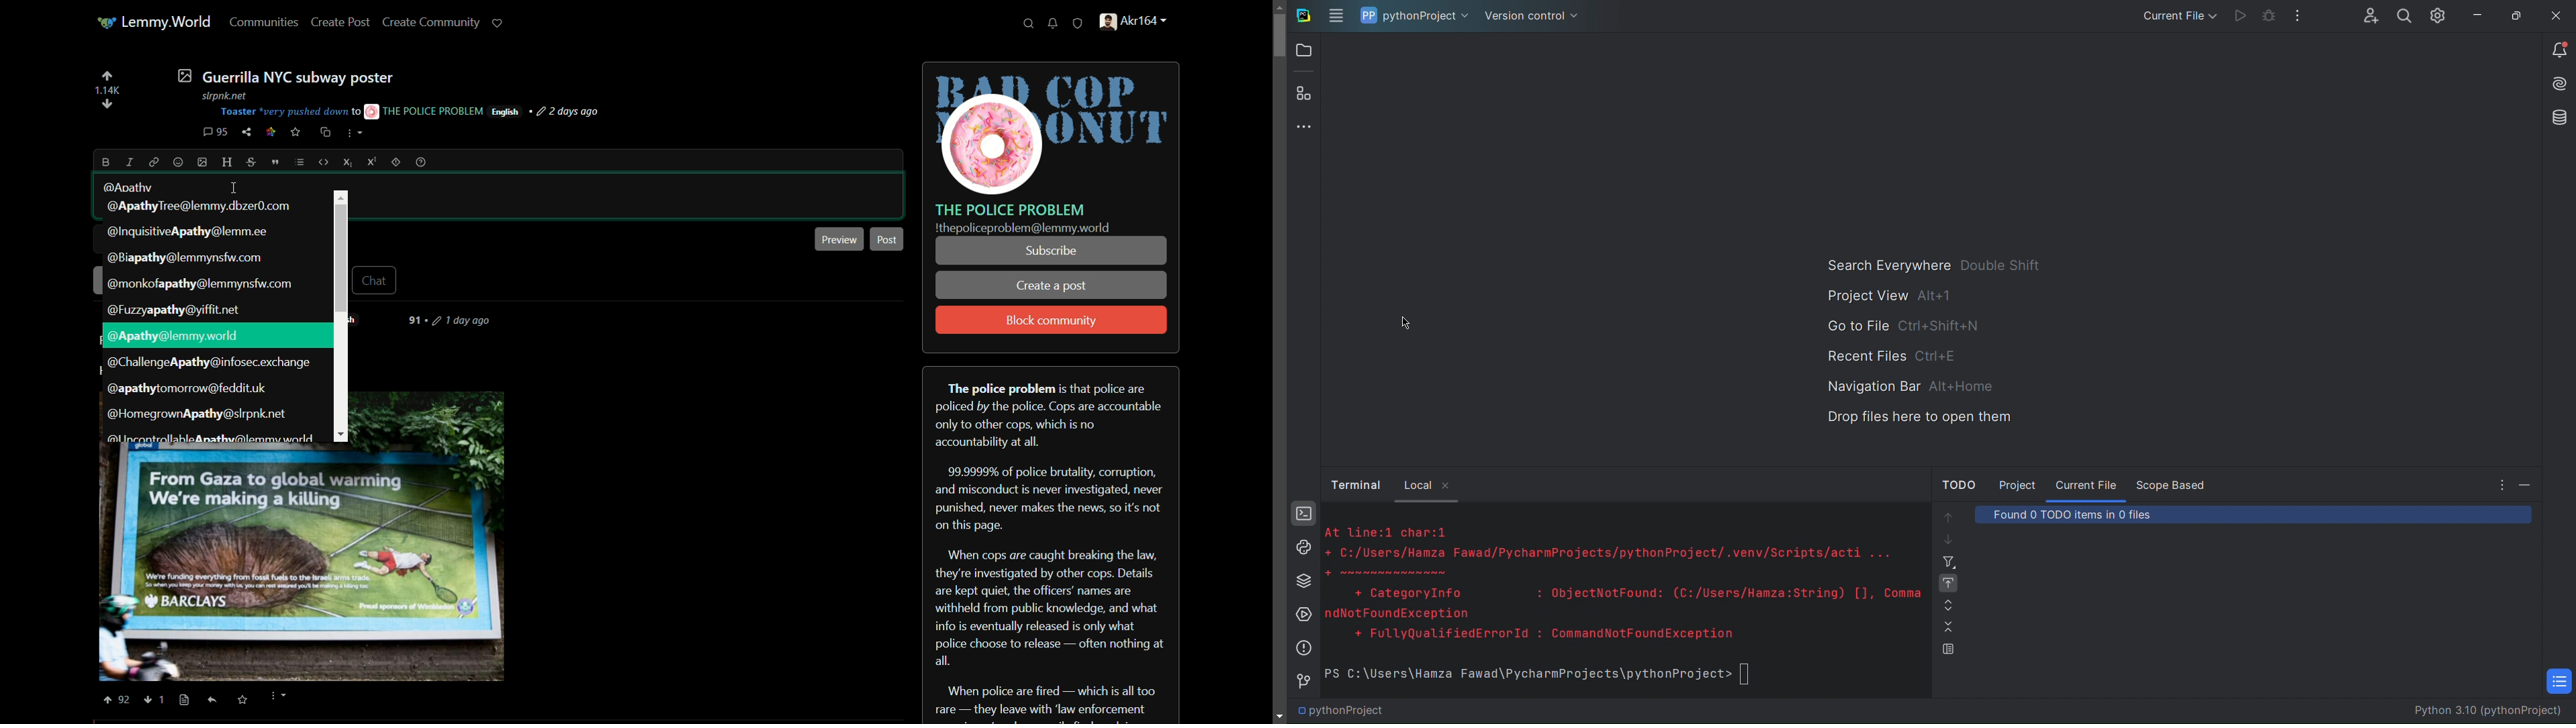  I want to click on Move up, so click(1950, 517).